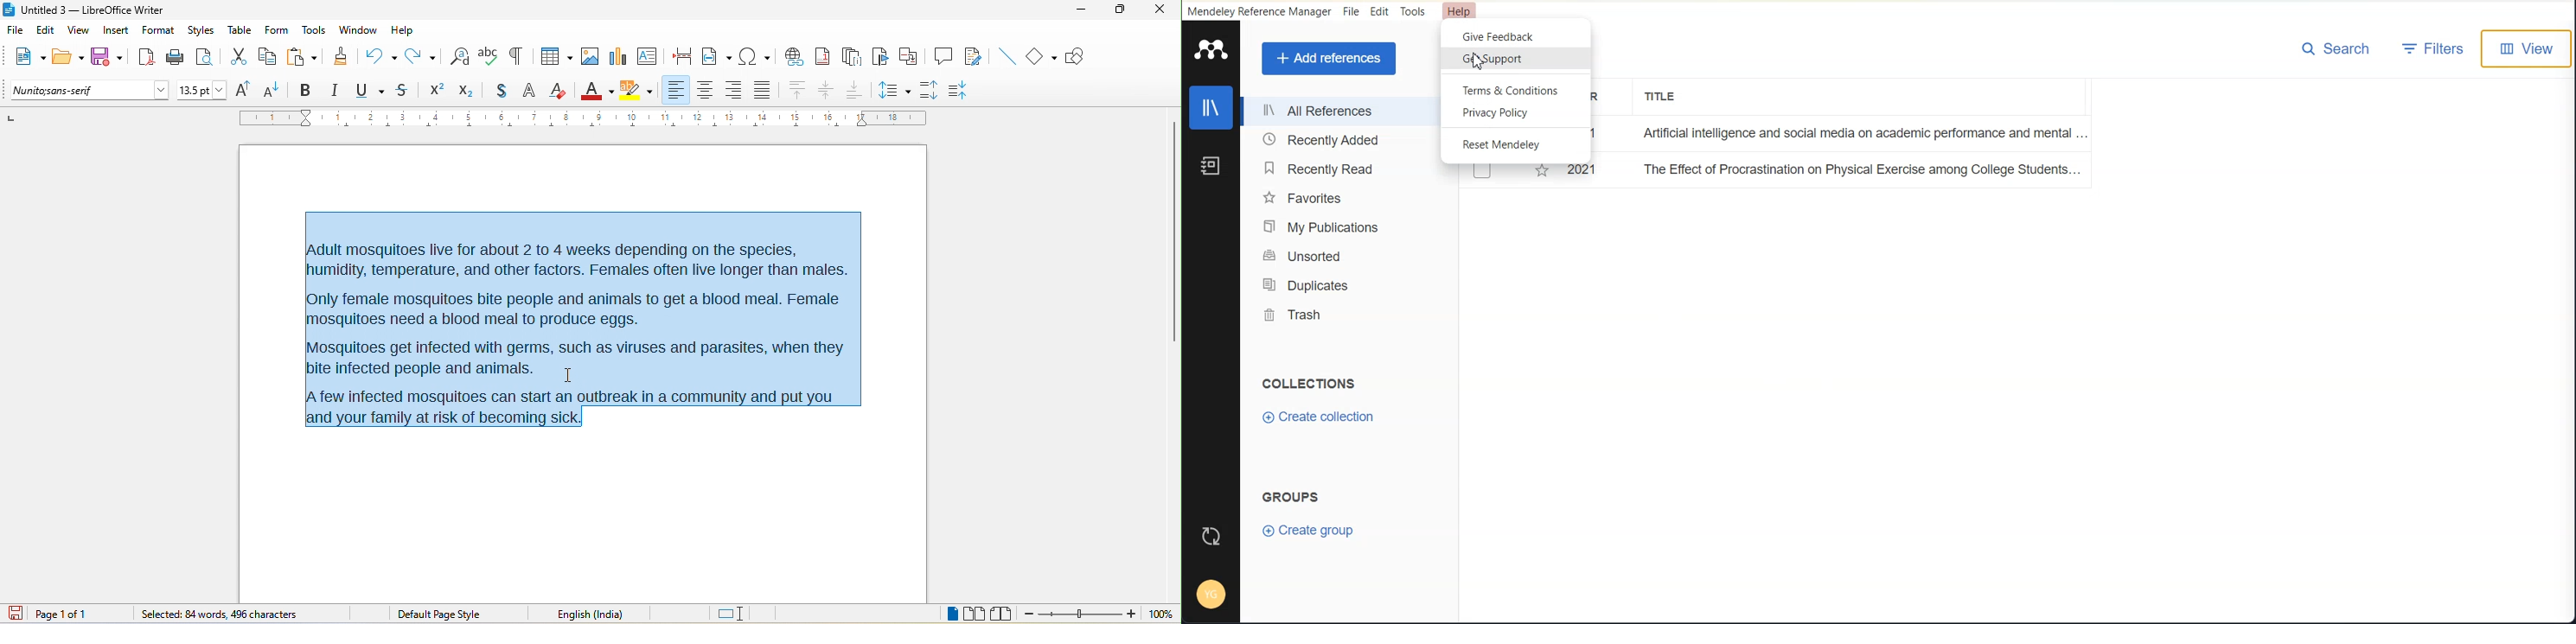  I want to click on Trash, so click(1345, 315).